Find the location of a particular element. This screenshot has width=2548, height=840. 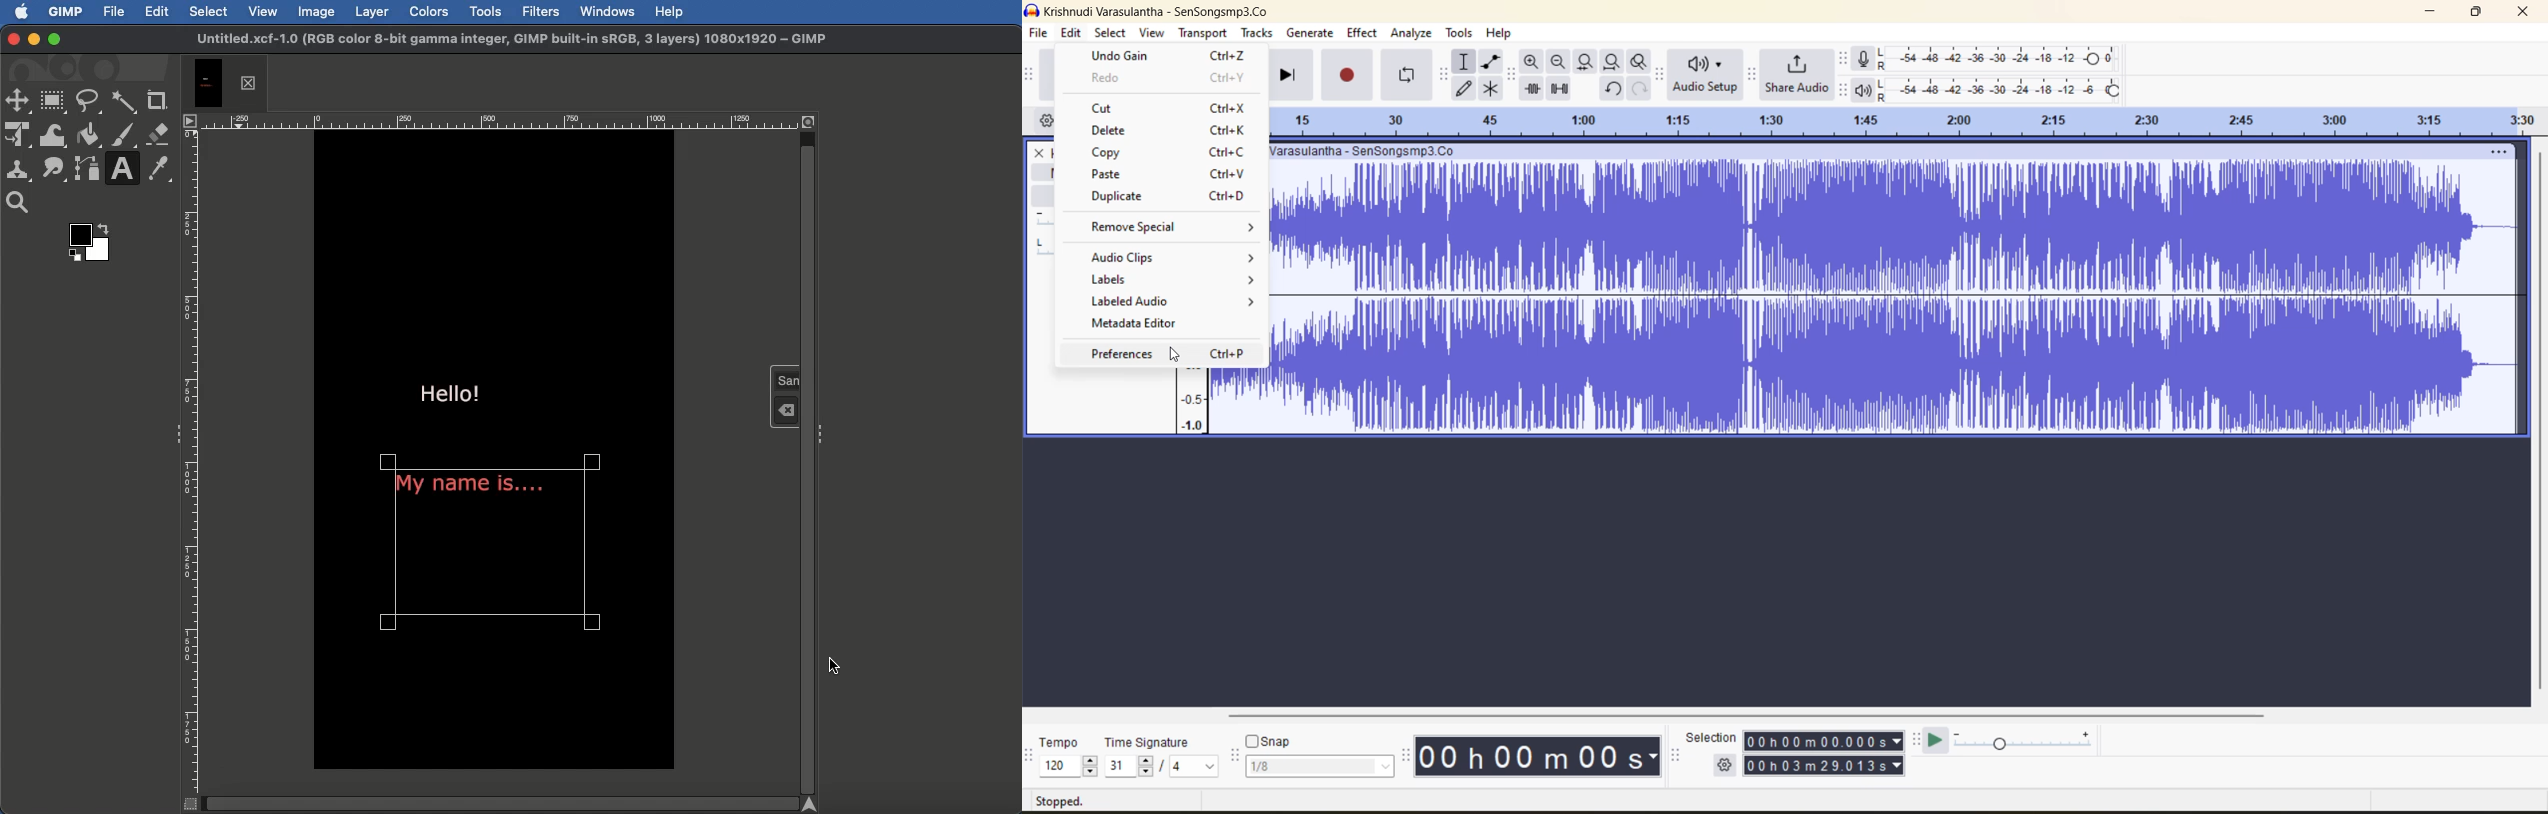

snap is located at coordinates (1319, 754).